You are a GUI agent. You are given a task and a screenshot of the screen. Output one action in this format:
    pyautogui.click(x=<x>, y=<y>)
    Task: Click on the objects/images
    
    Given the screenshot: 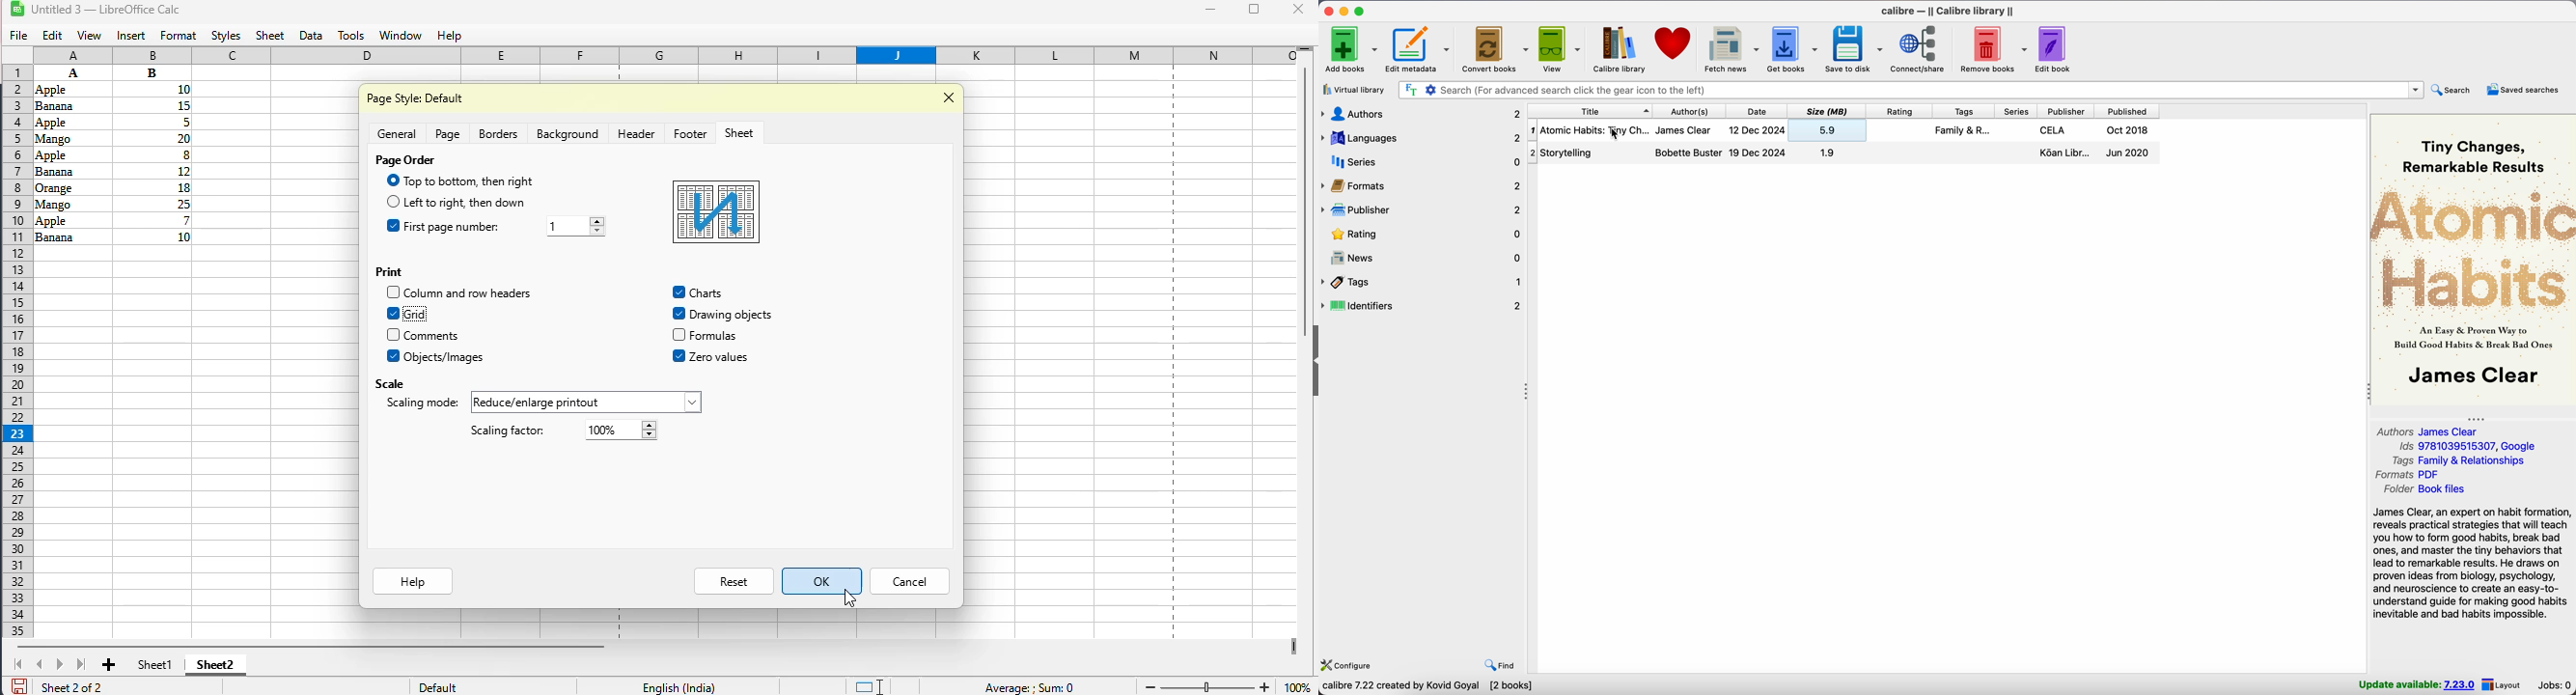 What is the action you would take?
    pyautogui.click(x=446, y=357)
    